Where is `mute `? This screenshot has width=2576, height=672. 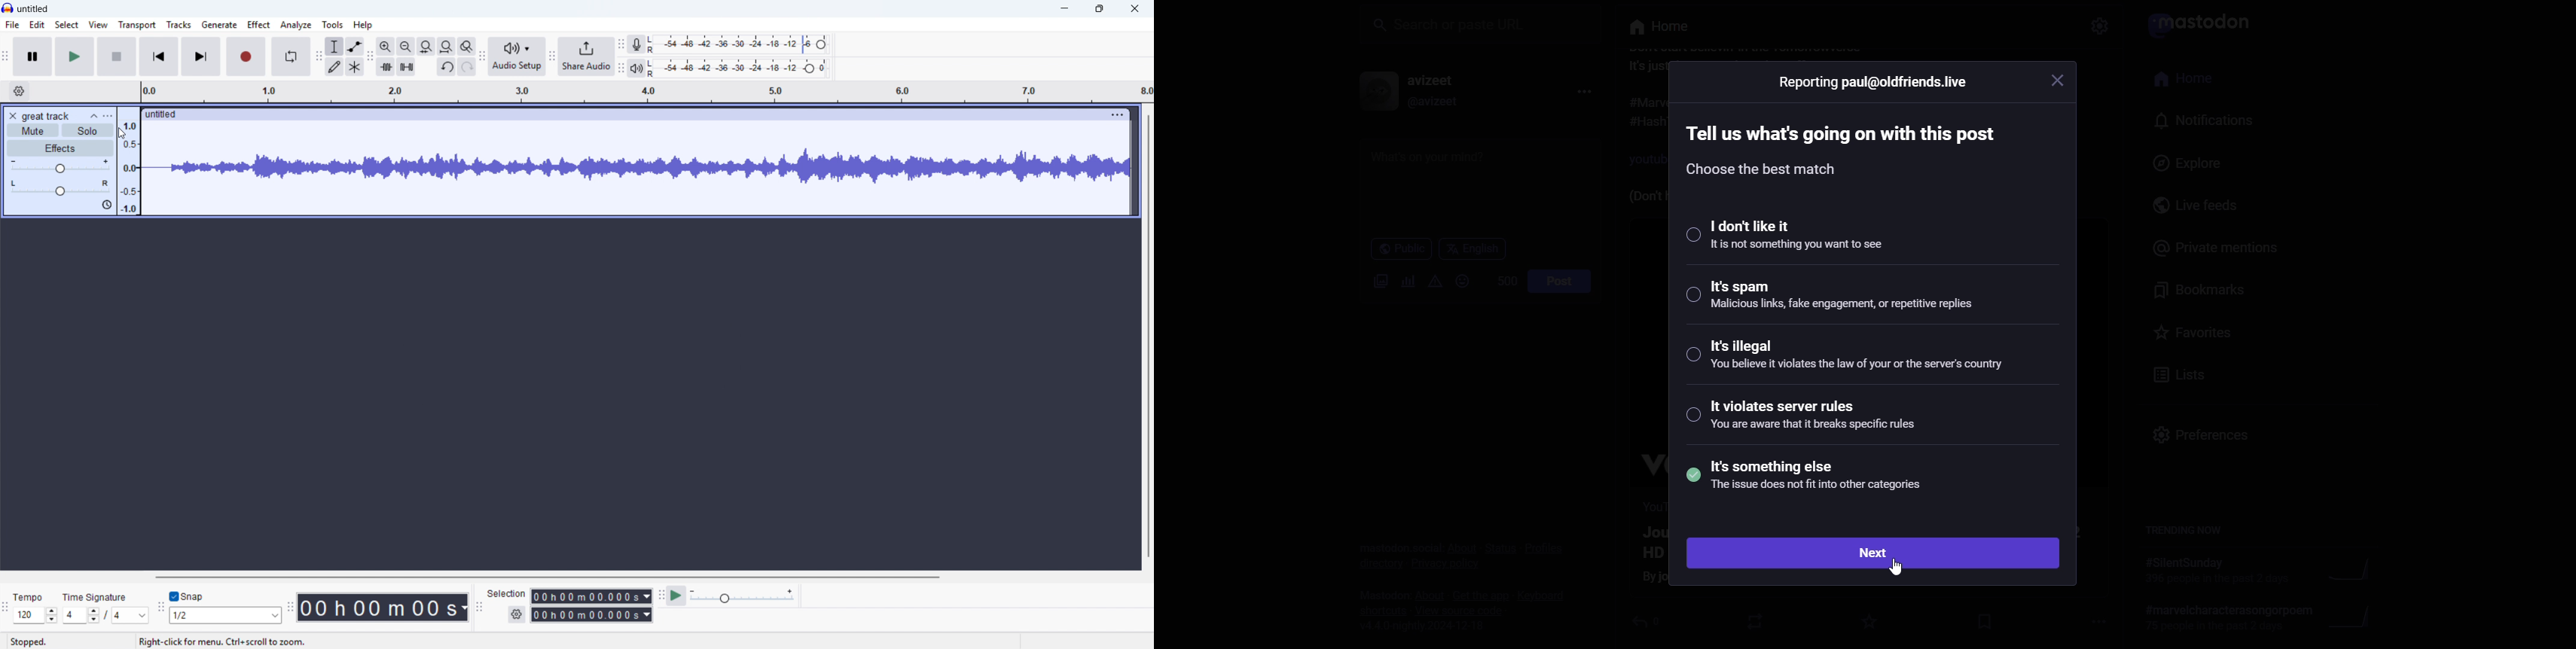 mute  is located at coordinates (32, 130).